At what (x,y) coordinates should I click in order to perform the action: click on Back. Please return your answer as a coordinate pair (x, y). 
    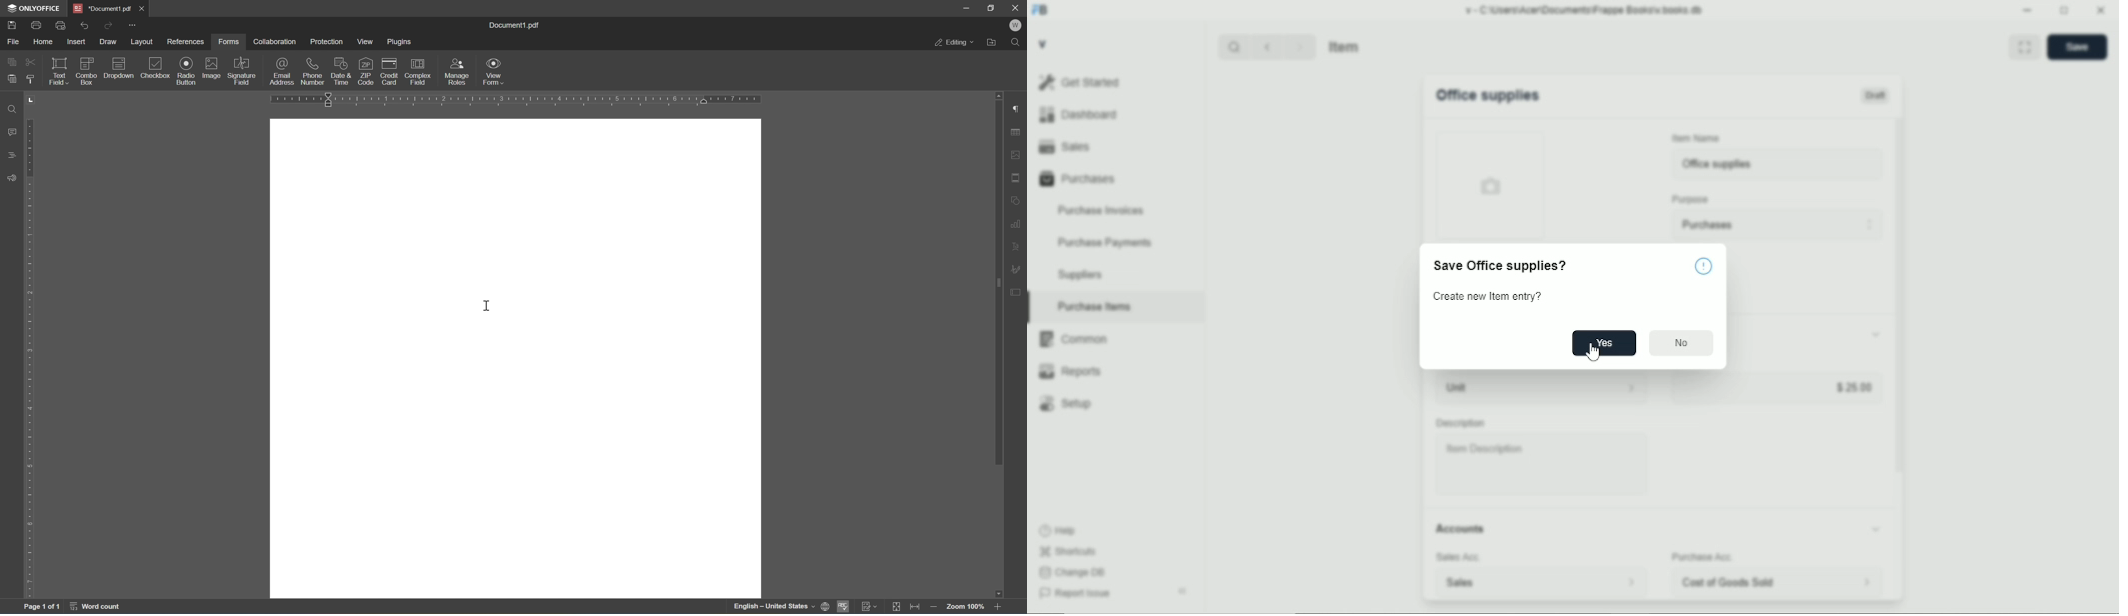
    Looking at the image, I should click on (1266, 46).